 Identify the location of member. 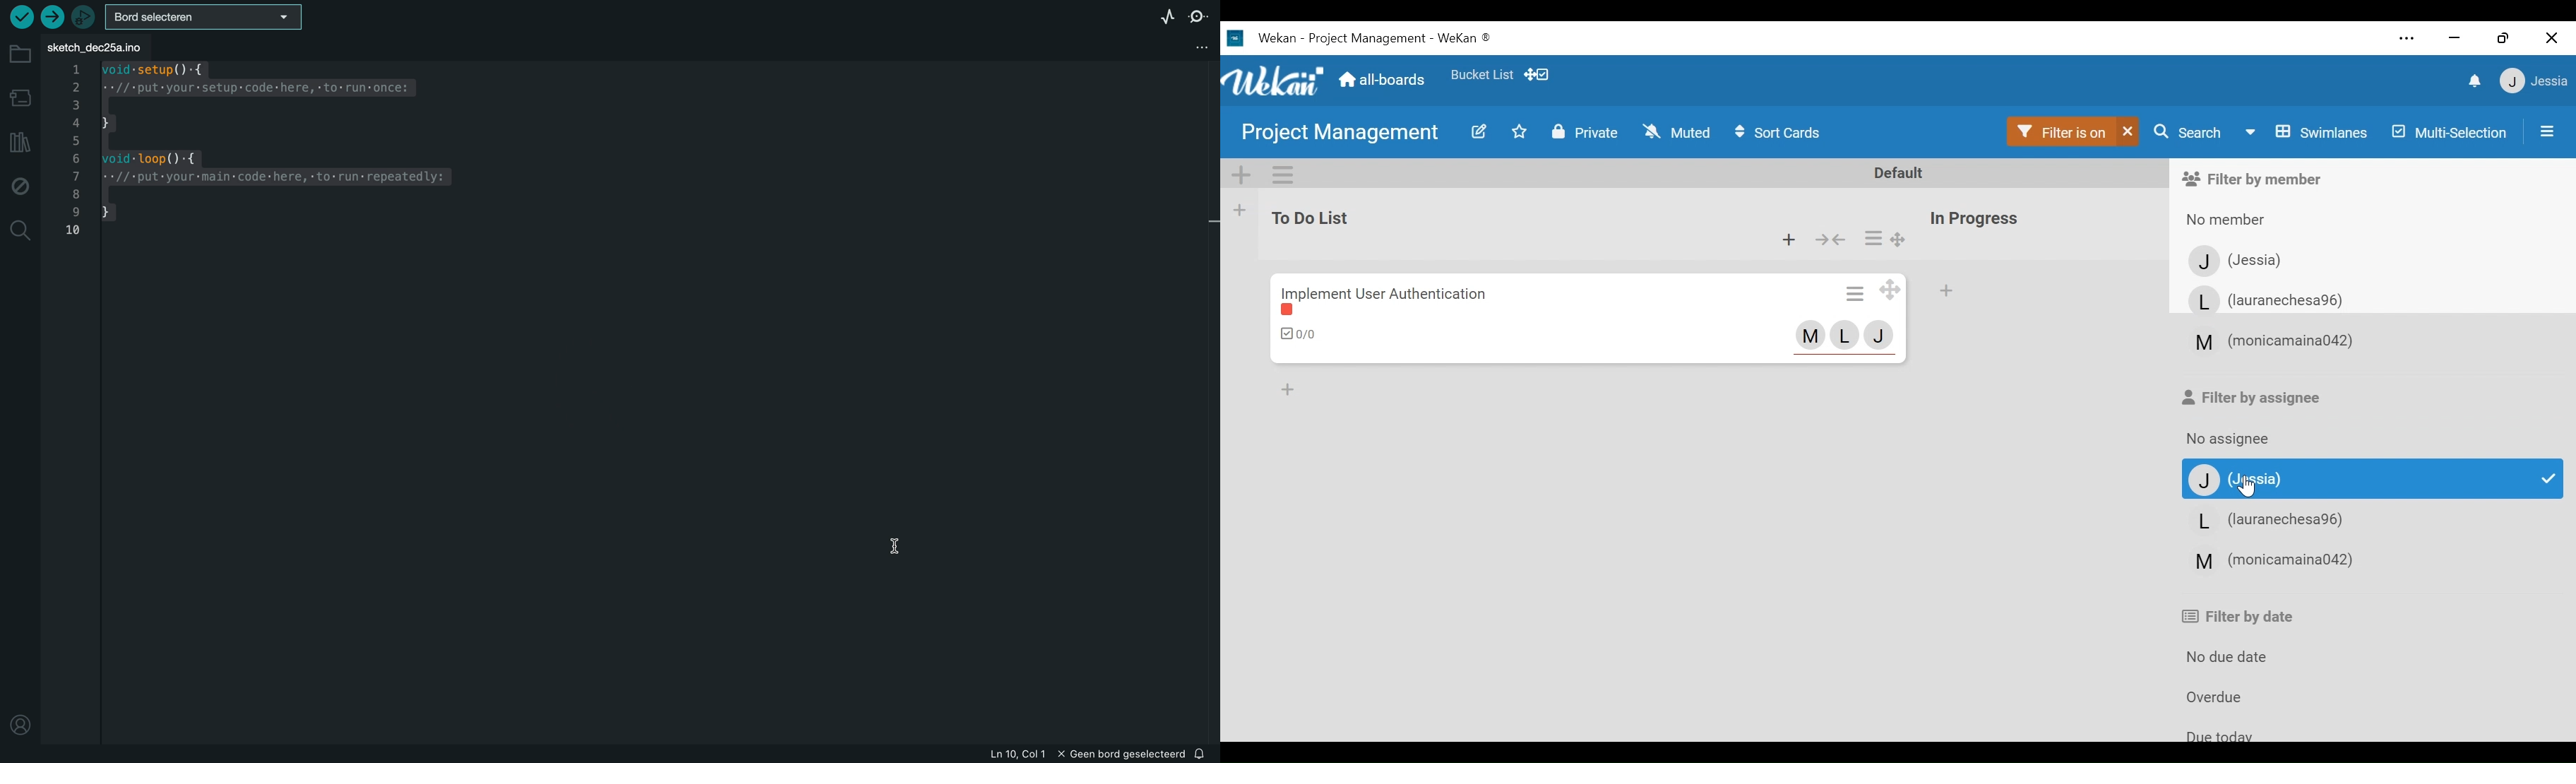
(1847, 333).